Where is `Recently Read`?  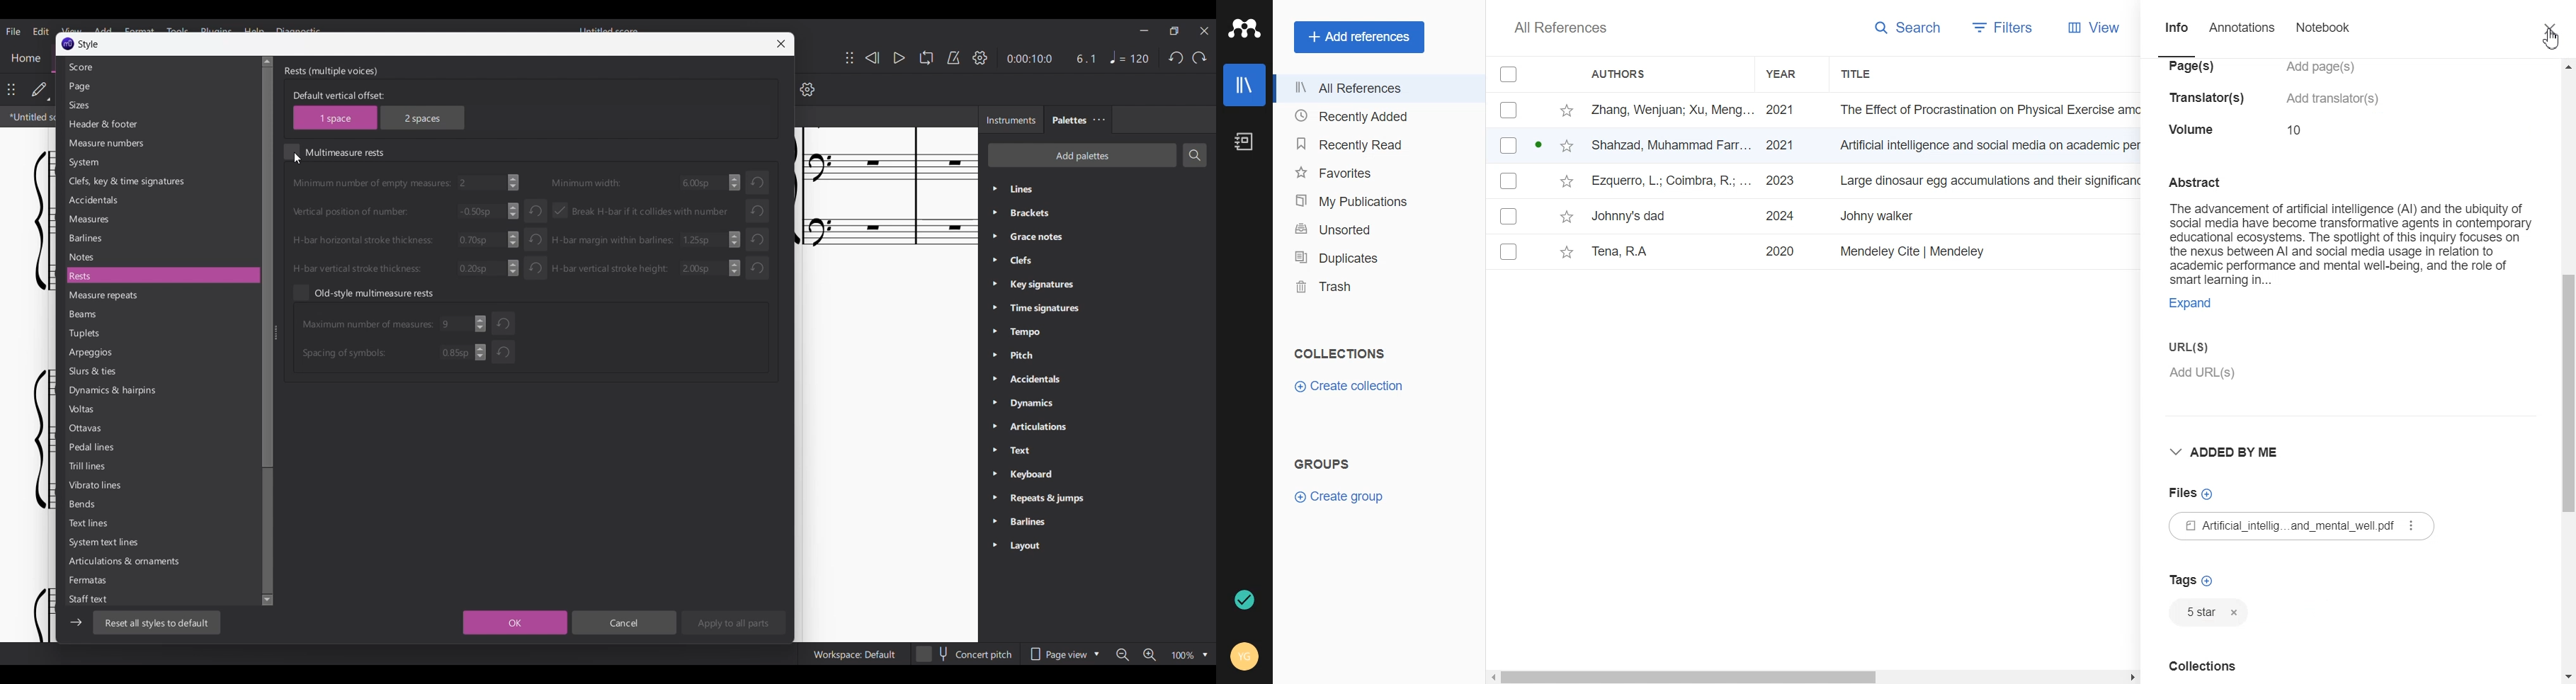
Recently Read is located at coordinates (1375, 144).